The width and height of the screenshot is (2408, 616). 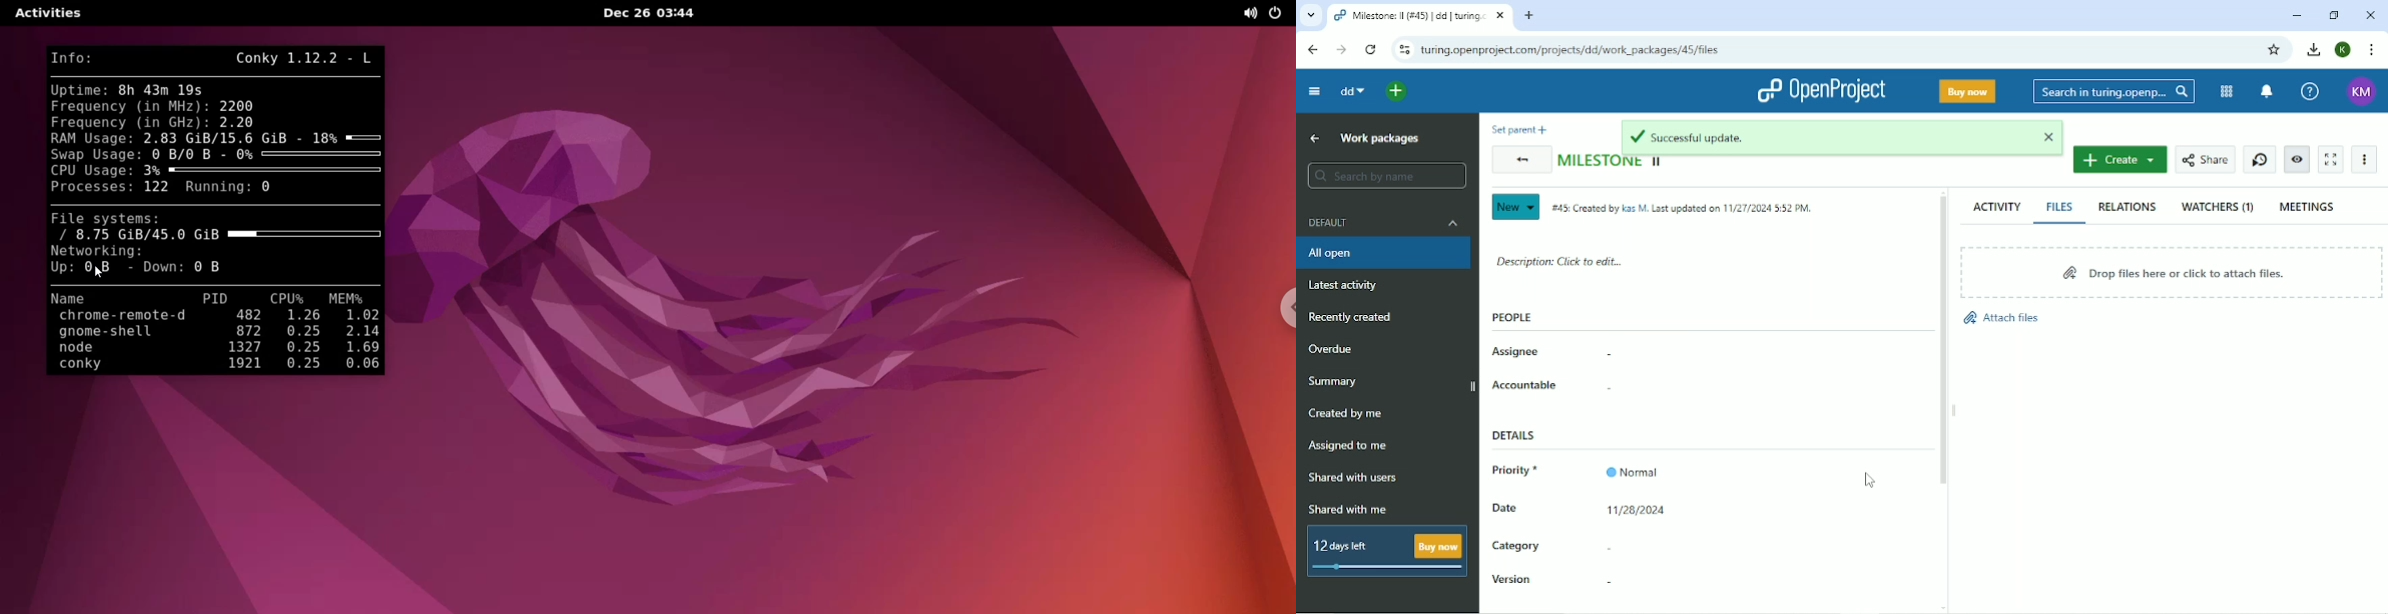 What do you see at coordinates (2273, 50) in the screenshot?
I see `Bookmark this tab` at bounding box center [2273, 50].